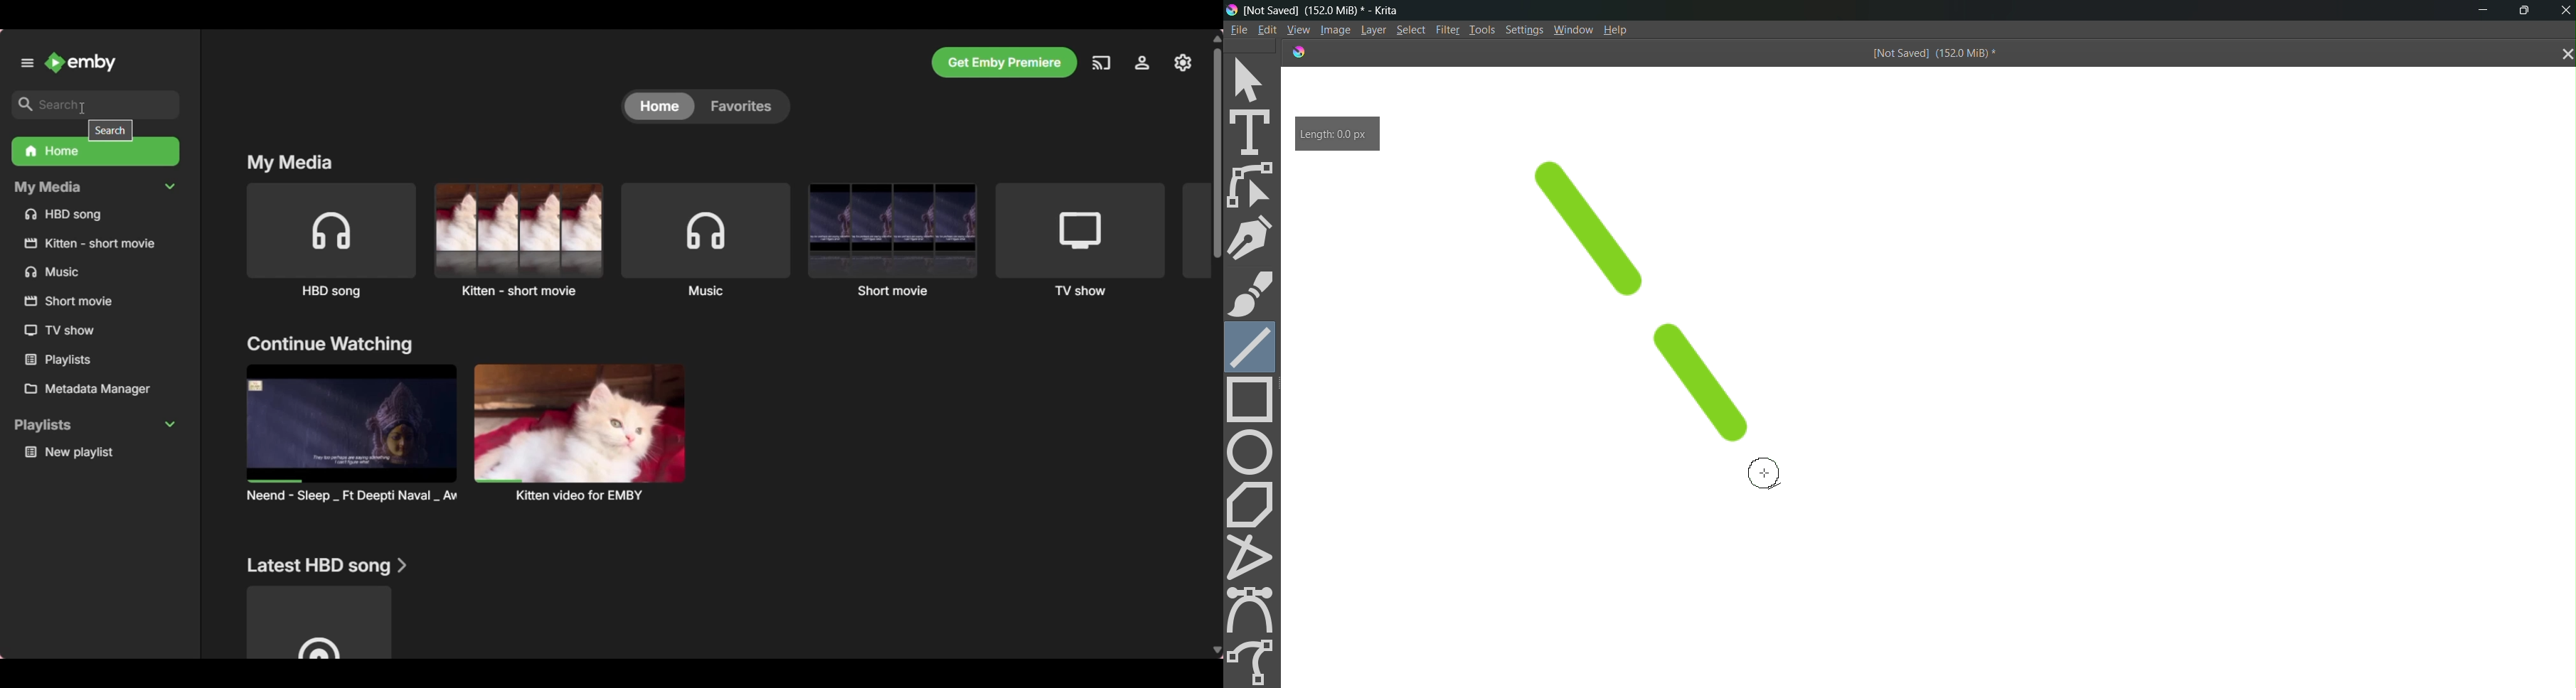  What do you see at coordinates (1333, 31) in the screenshot?
I see `Image` at bounding box center [1333, 31].